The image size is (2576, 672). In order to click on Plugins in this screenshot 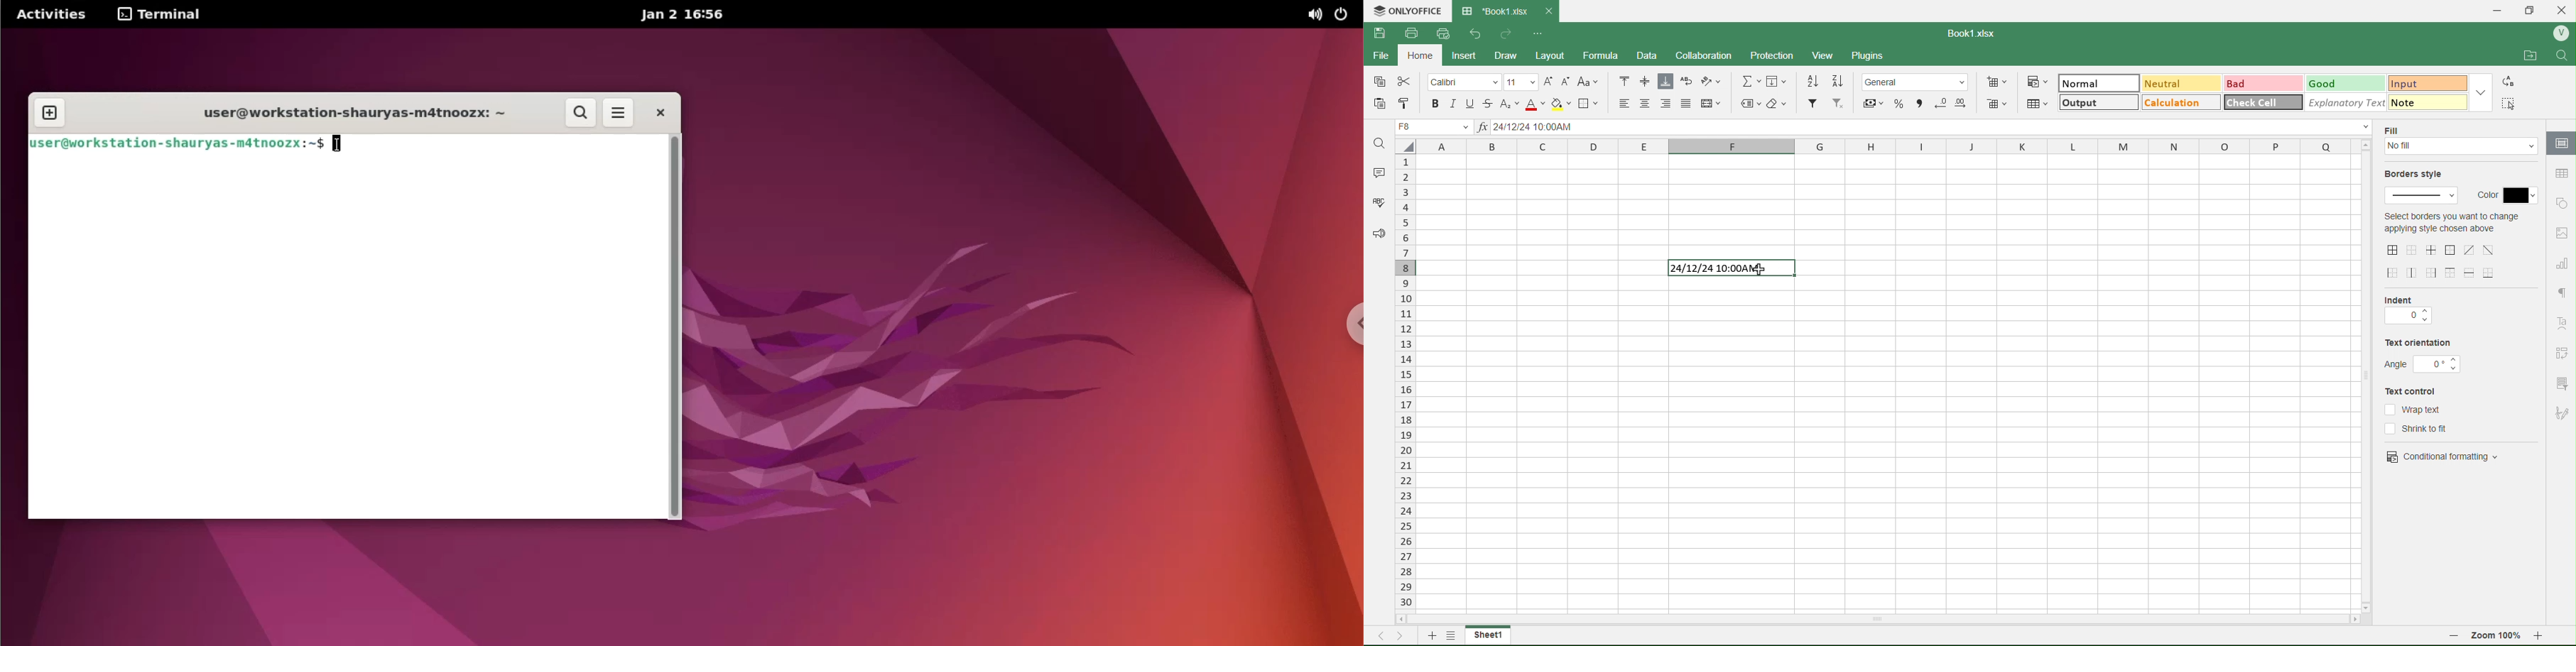, I will do `click(1873, 56)`.